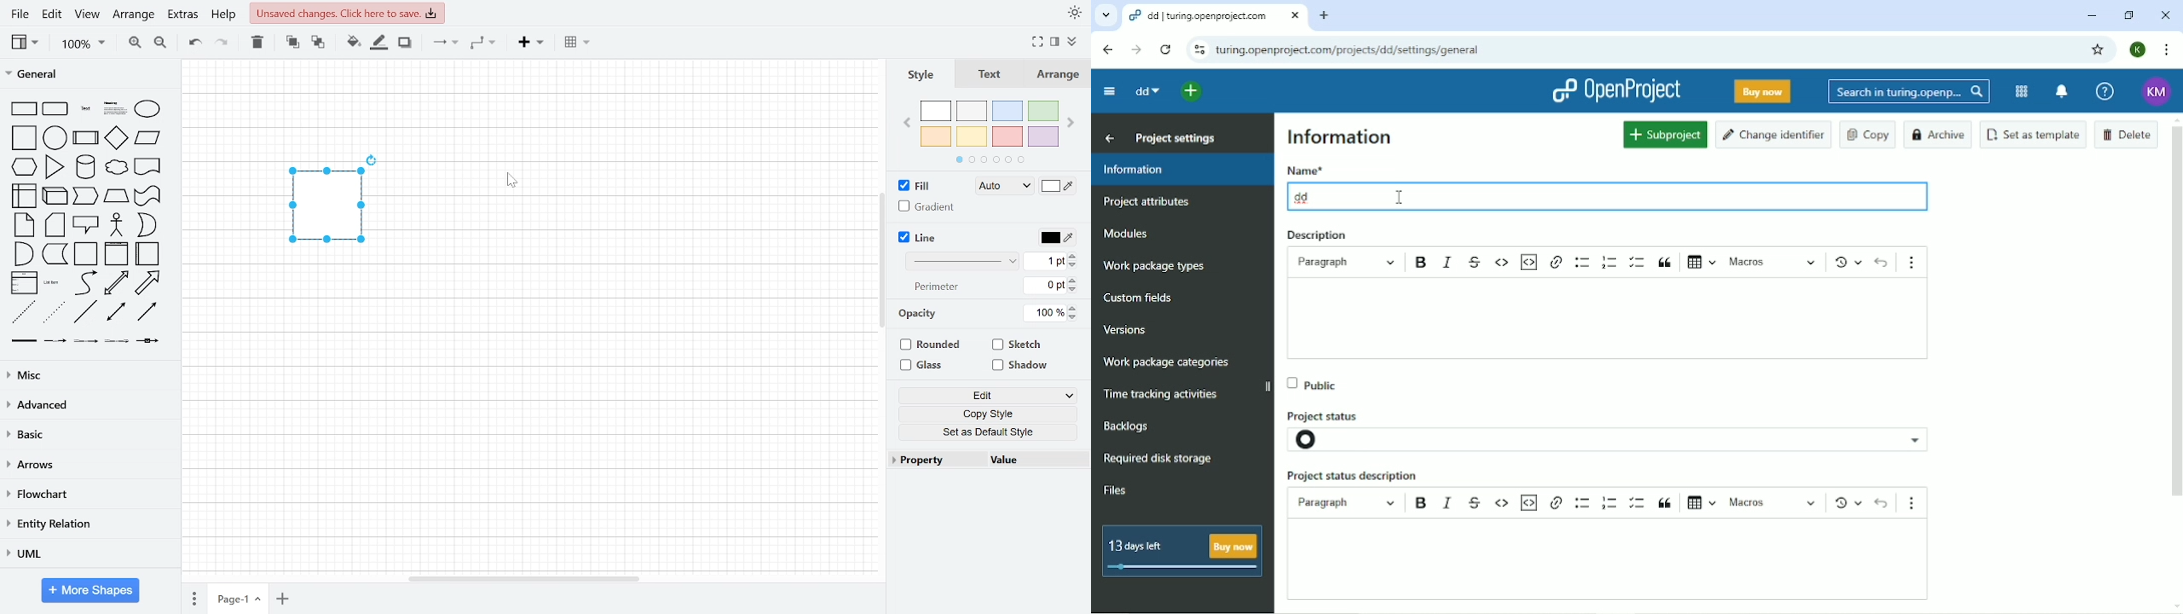 The height and width of the screenshot is (616, 2184). Describe the element at coordinates (88, 373) in the screenshot. I see `misc` at that location.